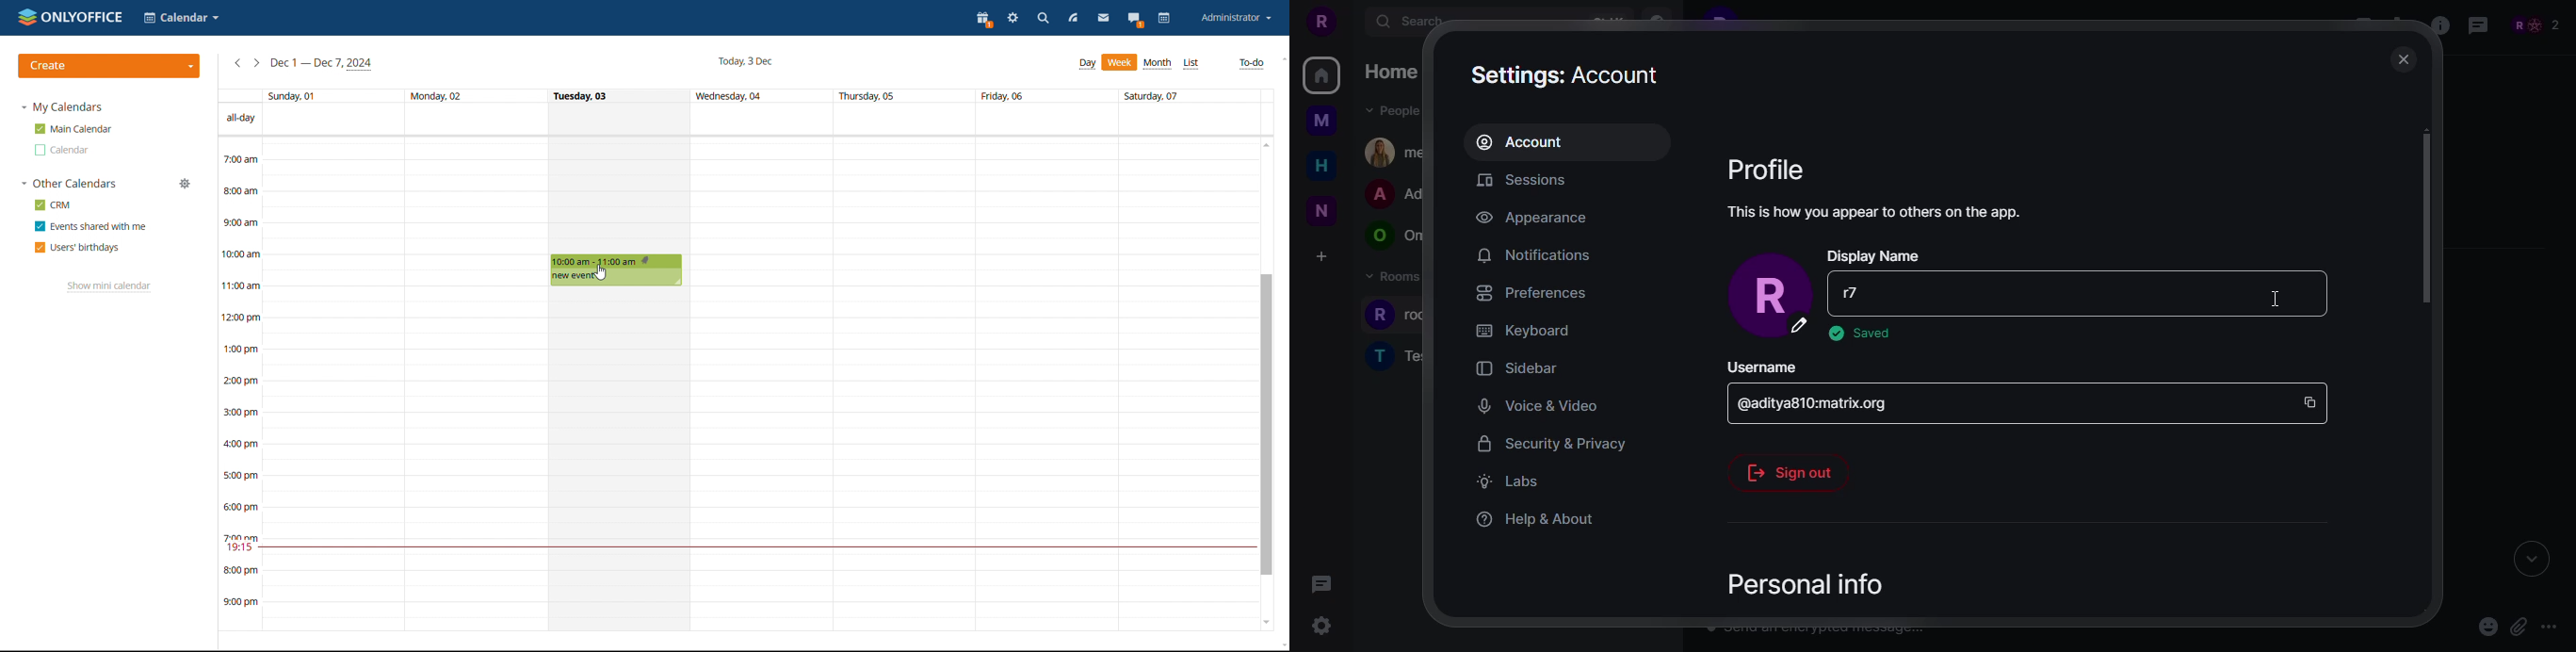  What do you see at coordinates (1320, 583) in the screenshot?
I see `threads` at bounding box center [1320, 583].